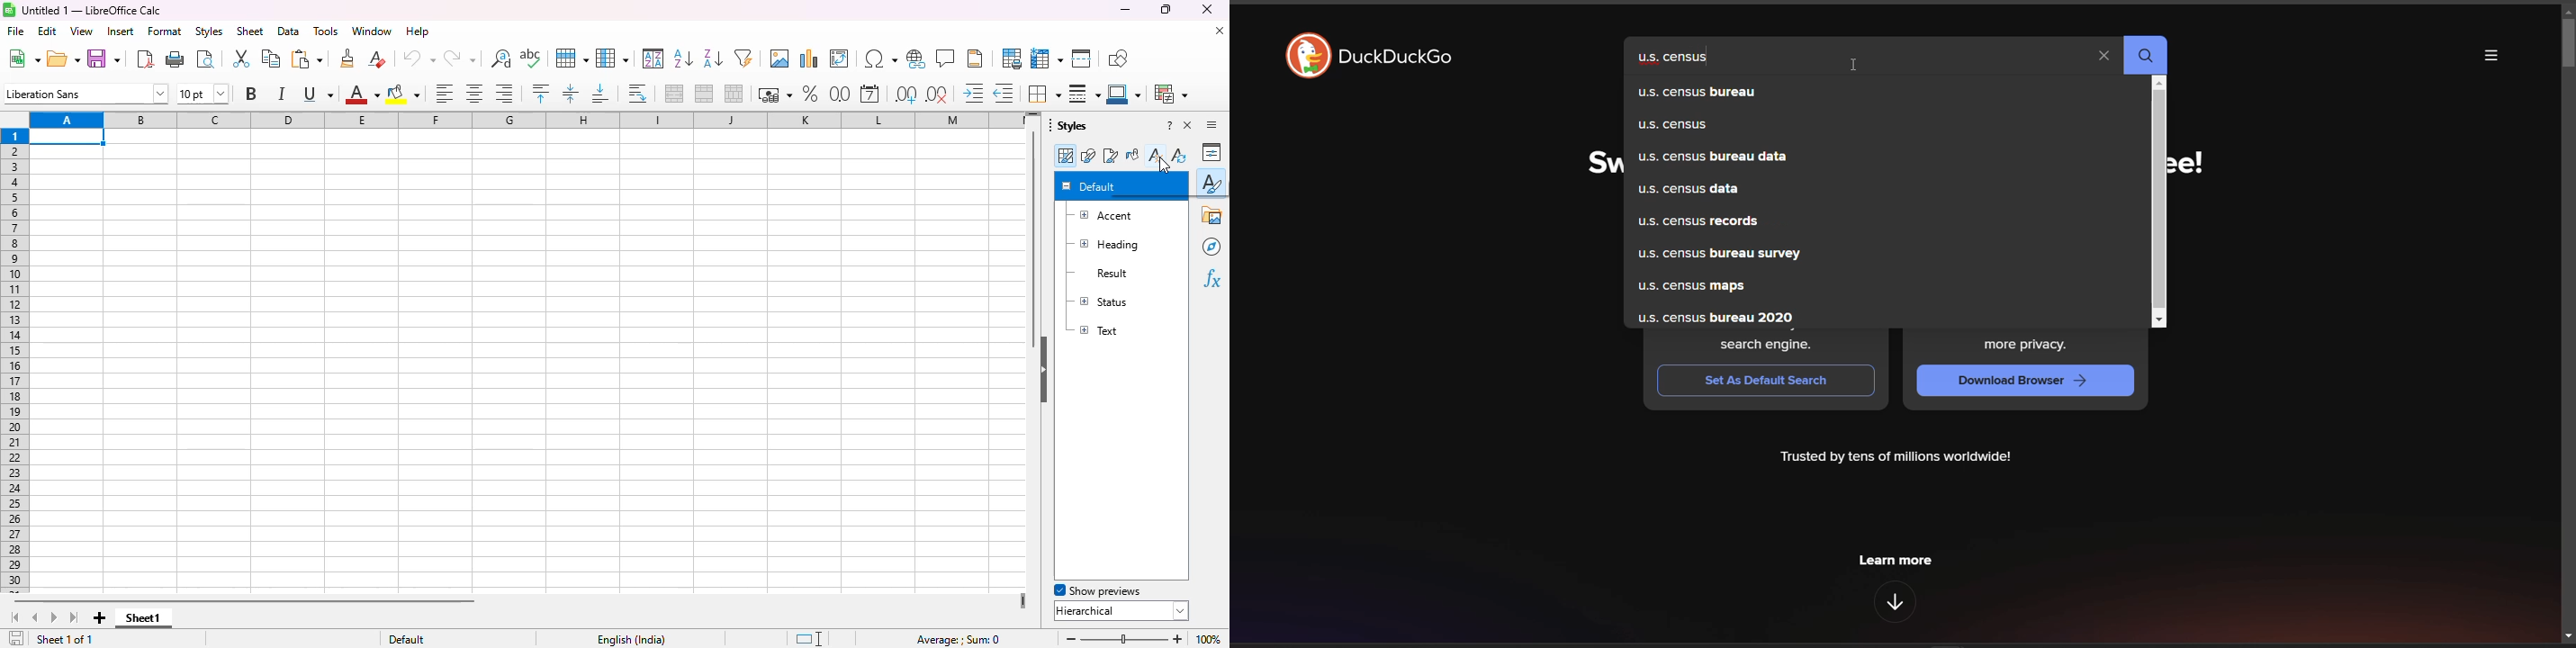 This screenshot has height=672, width=2576. I want to click on align top, so click(540, 93).